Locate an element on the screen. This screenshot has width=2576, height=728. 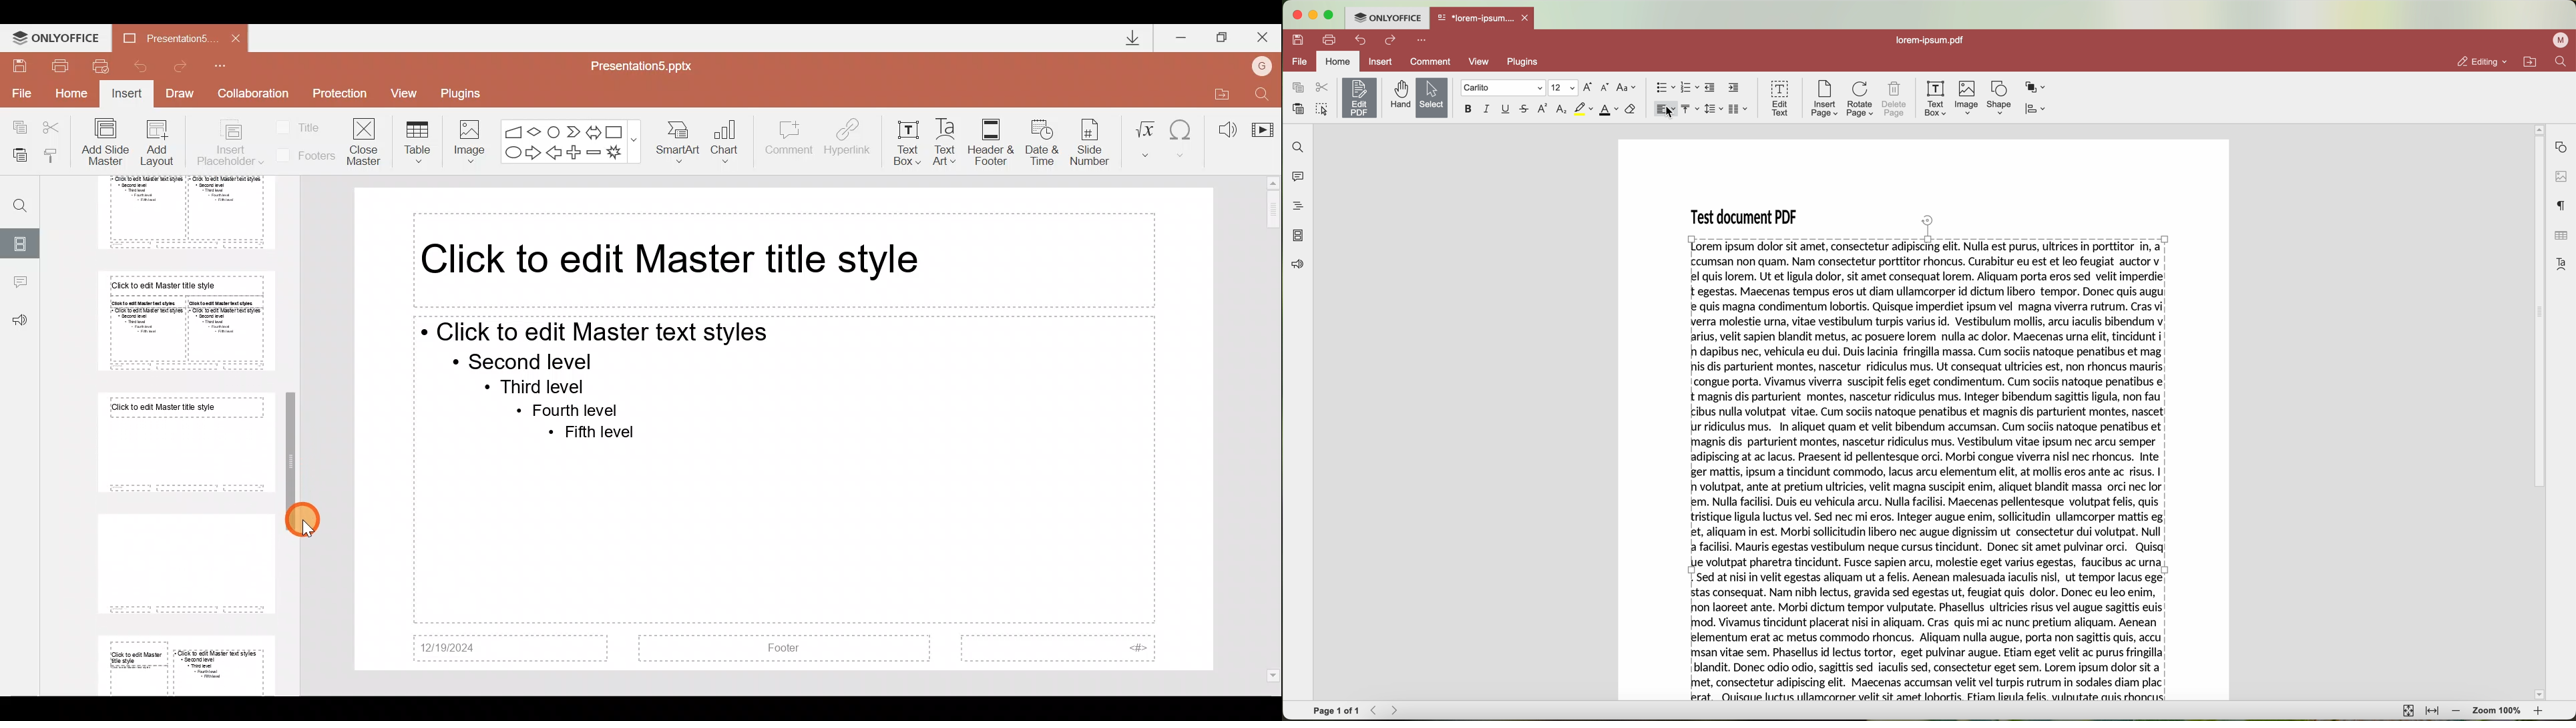
File is located at coordinates (19, 93).